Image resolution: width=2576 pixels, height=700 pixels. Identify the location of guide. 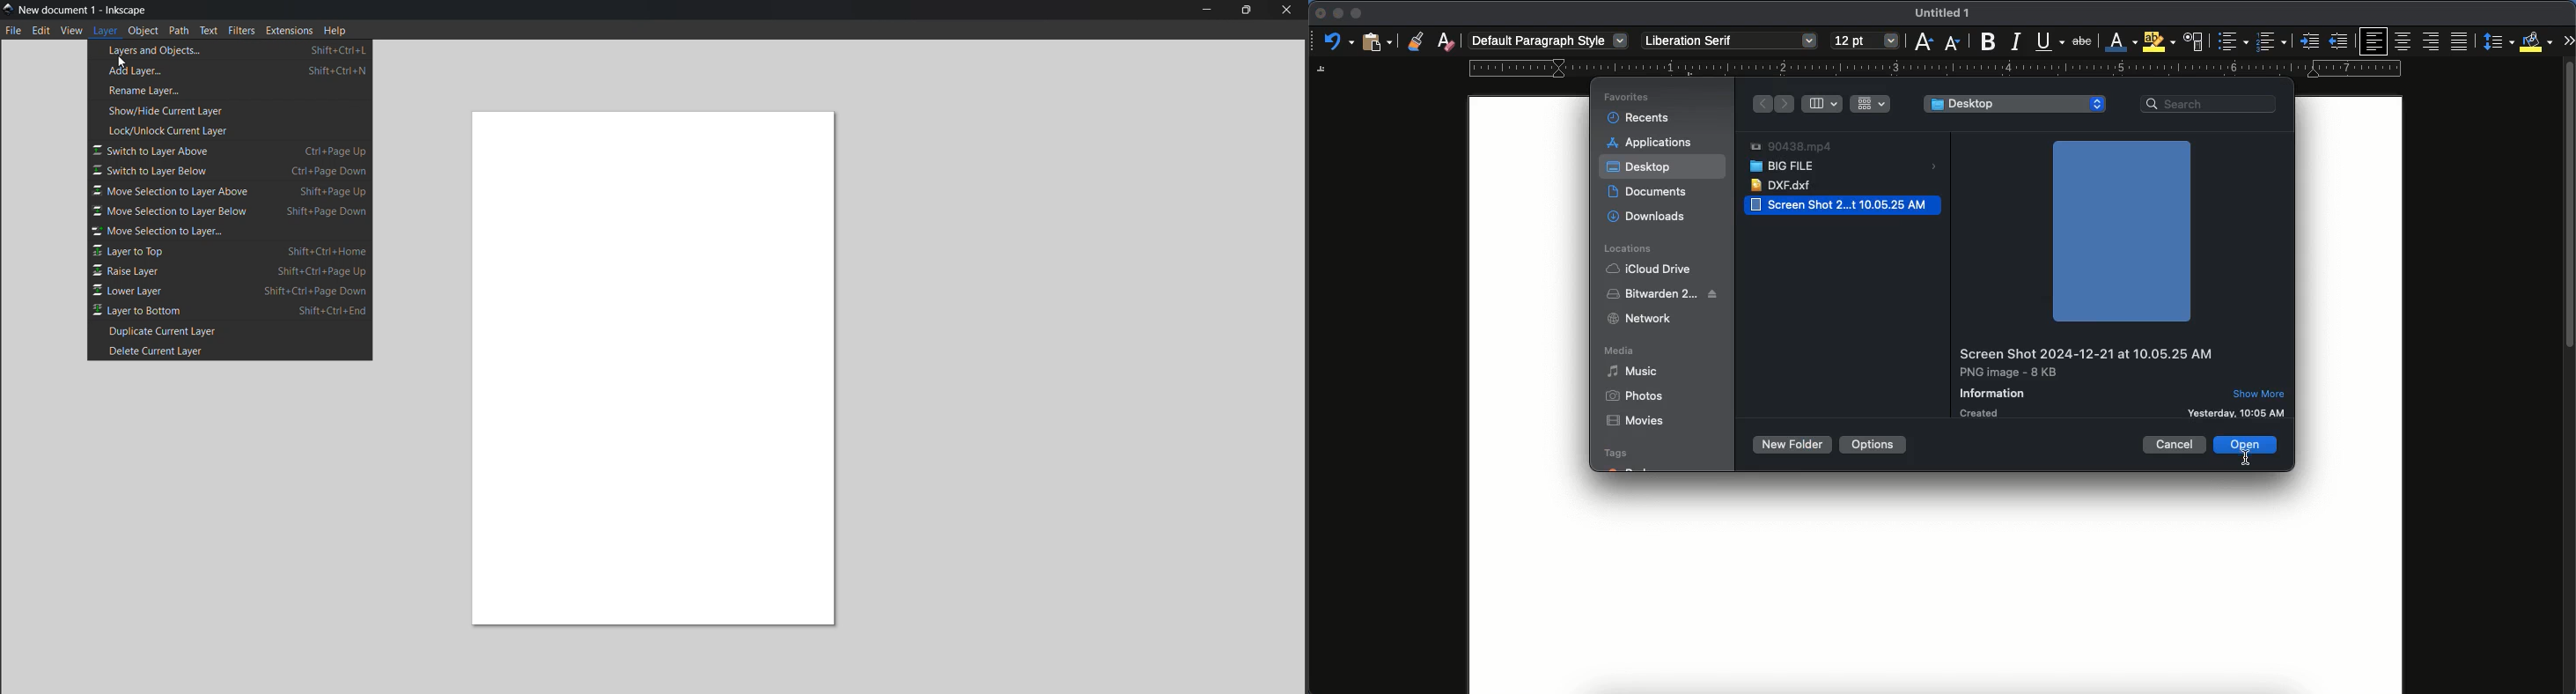
(1934, 69).